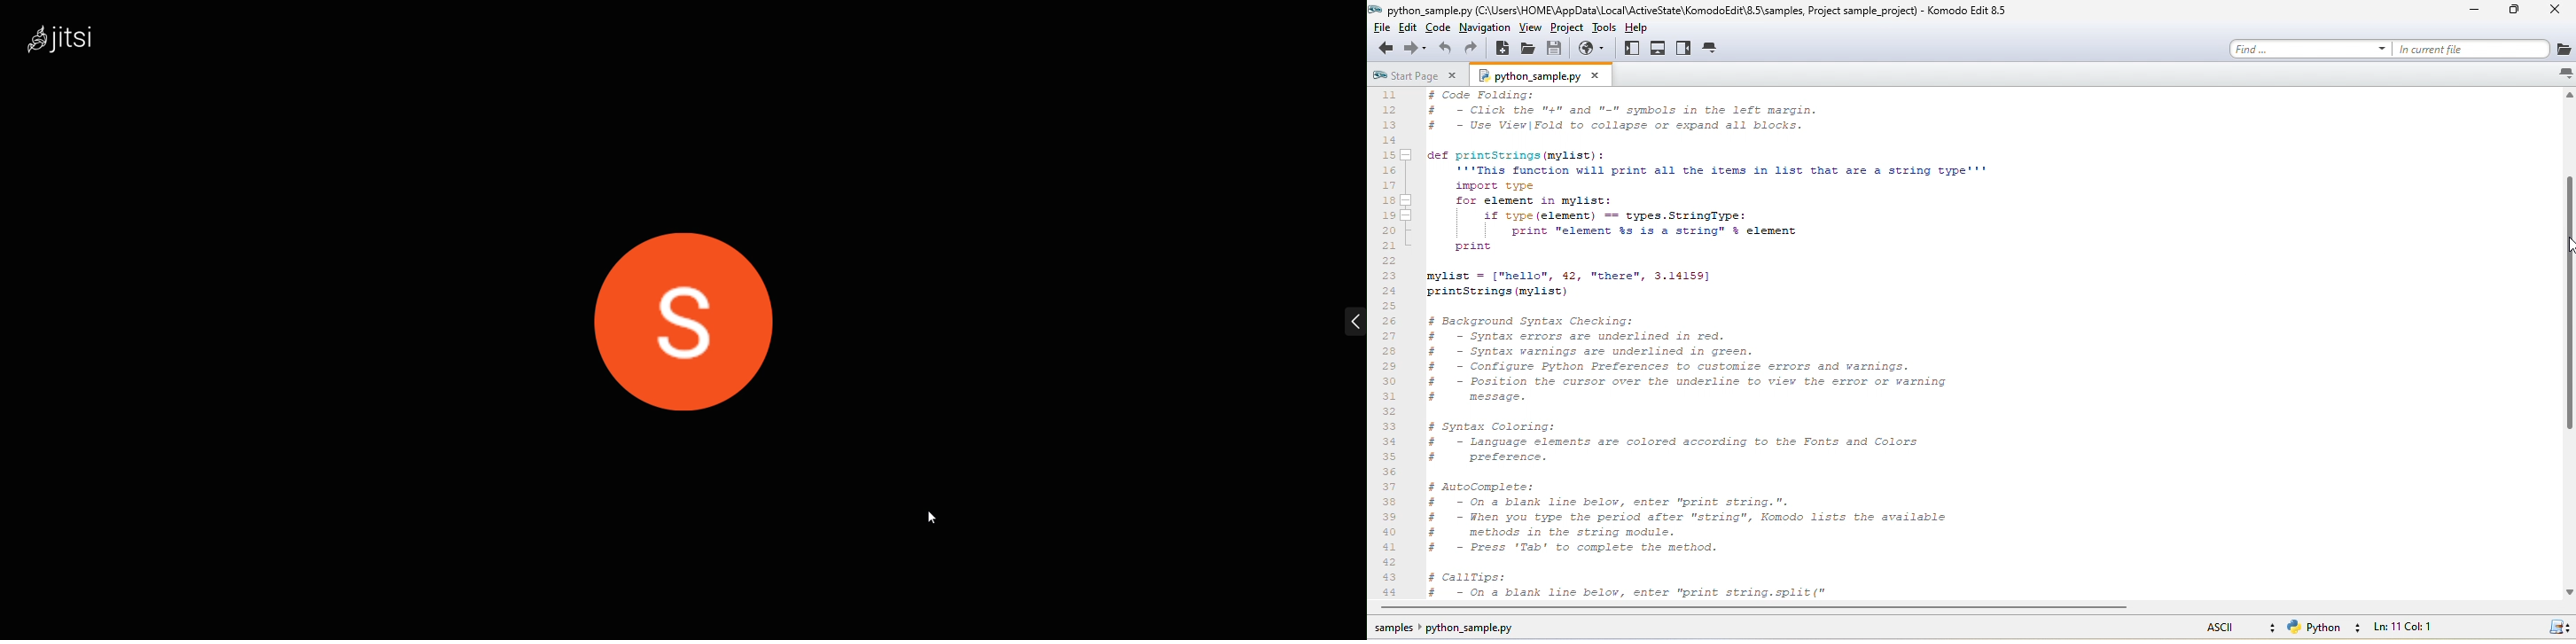  What do you see at coordinates (1713, 50) in the screenshot?
I see `tab` at bounding box center [1713, 50].